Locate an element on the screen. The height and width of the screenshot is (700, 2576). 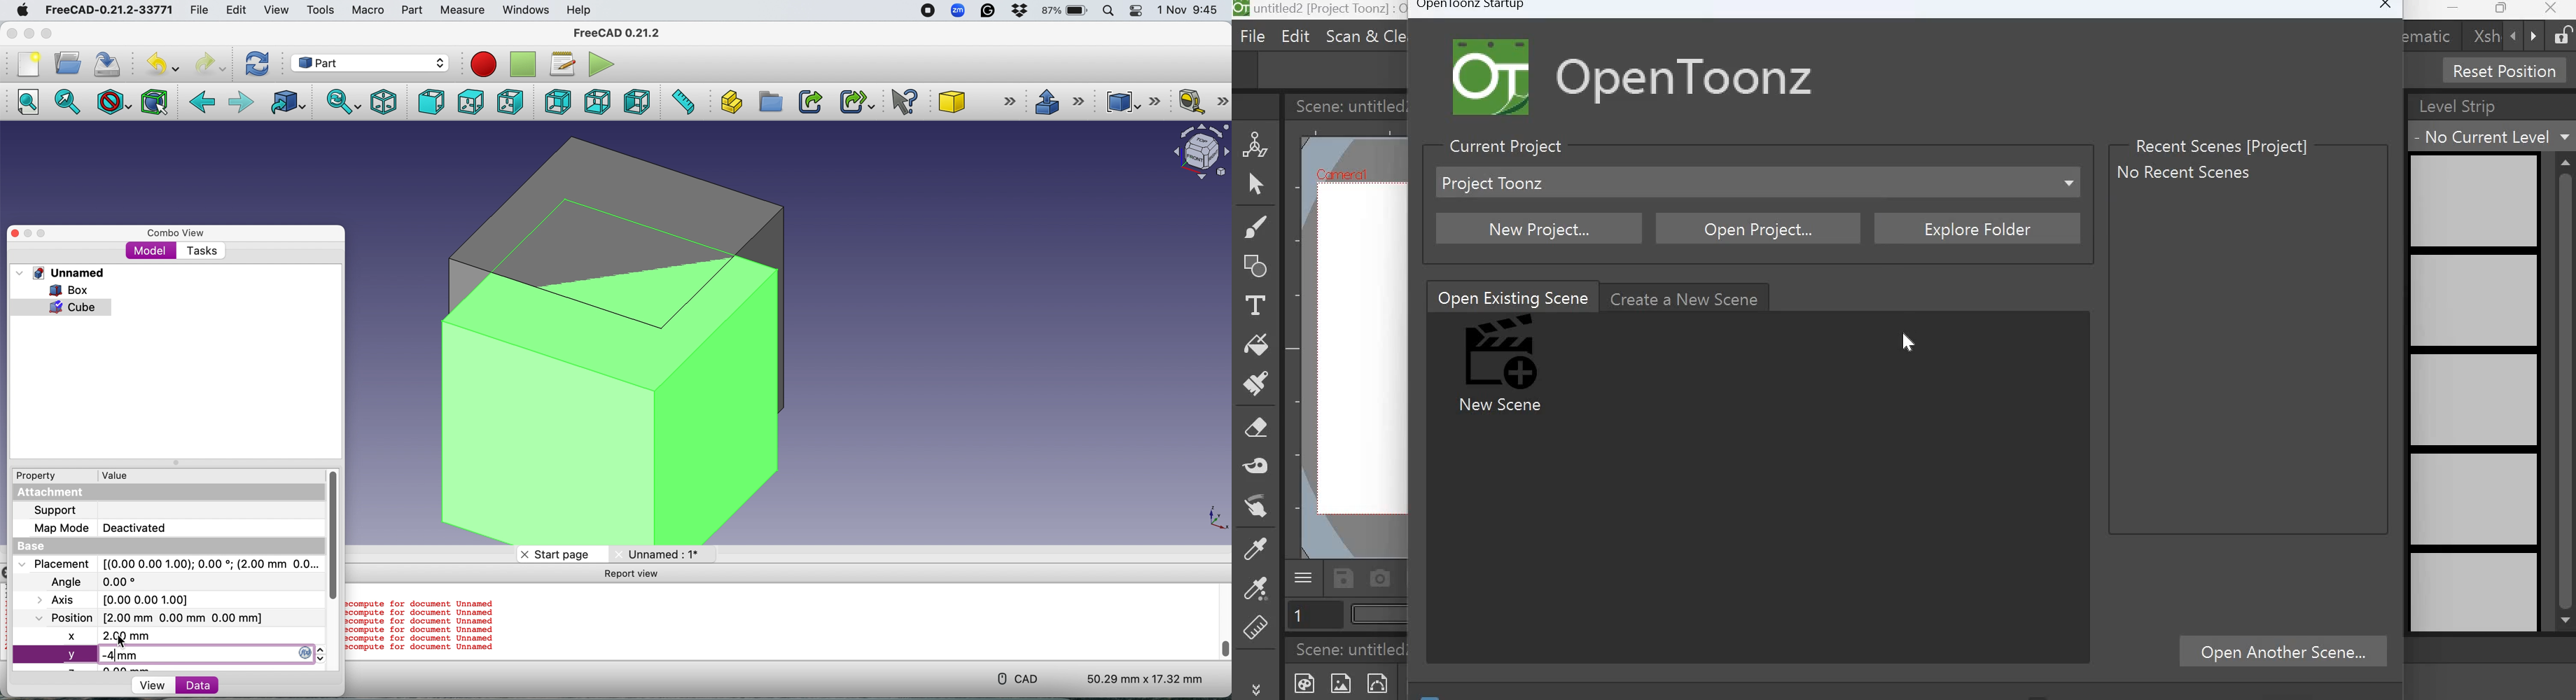
Animate Tool is located at coordinates (1256, 143).